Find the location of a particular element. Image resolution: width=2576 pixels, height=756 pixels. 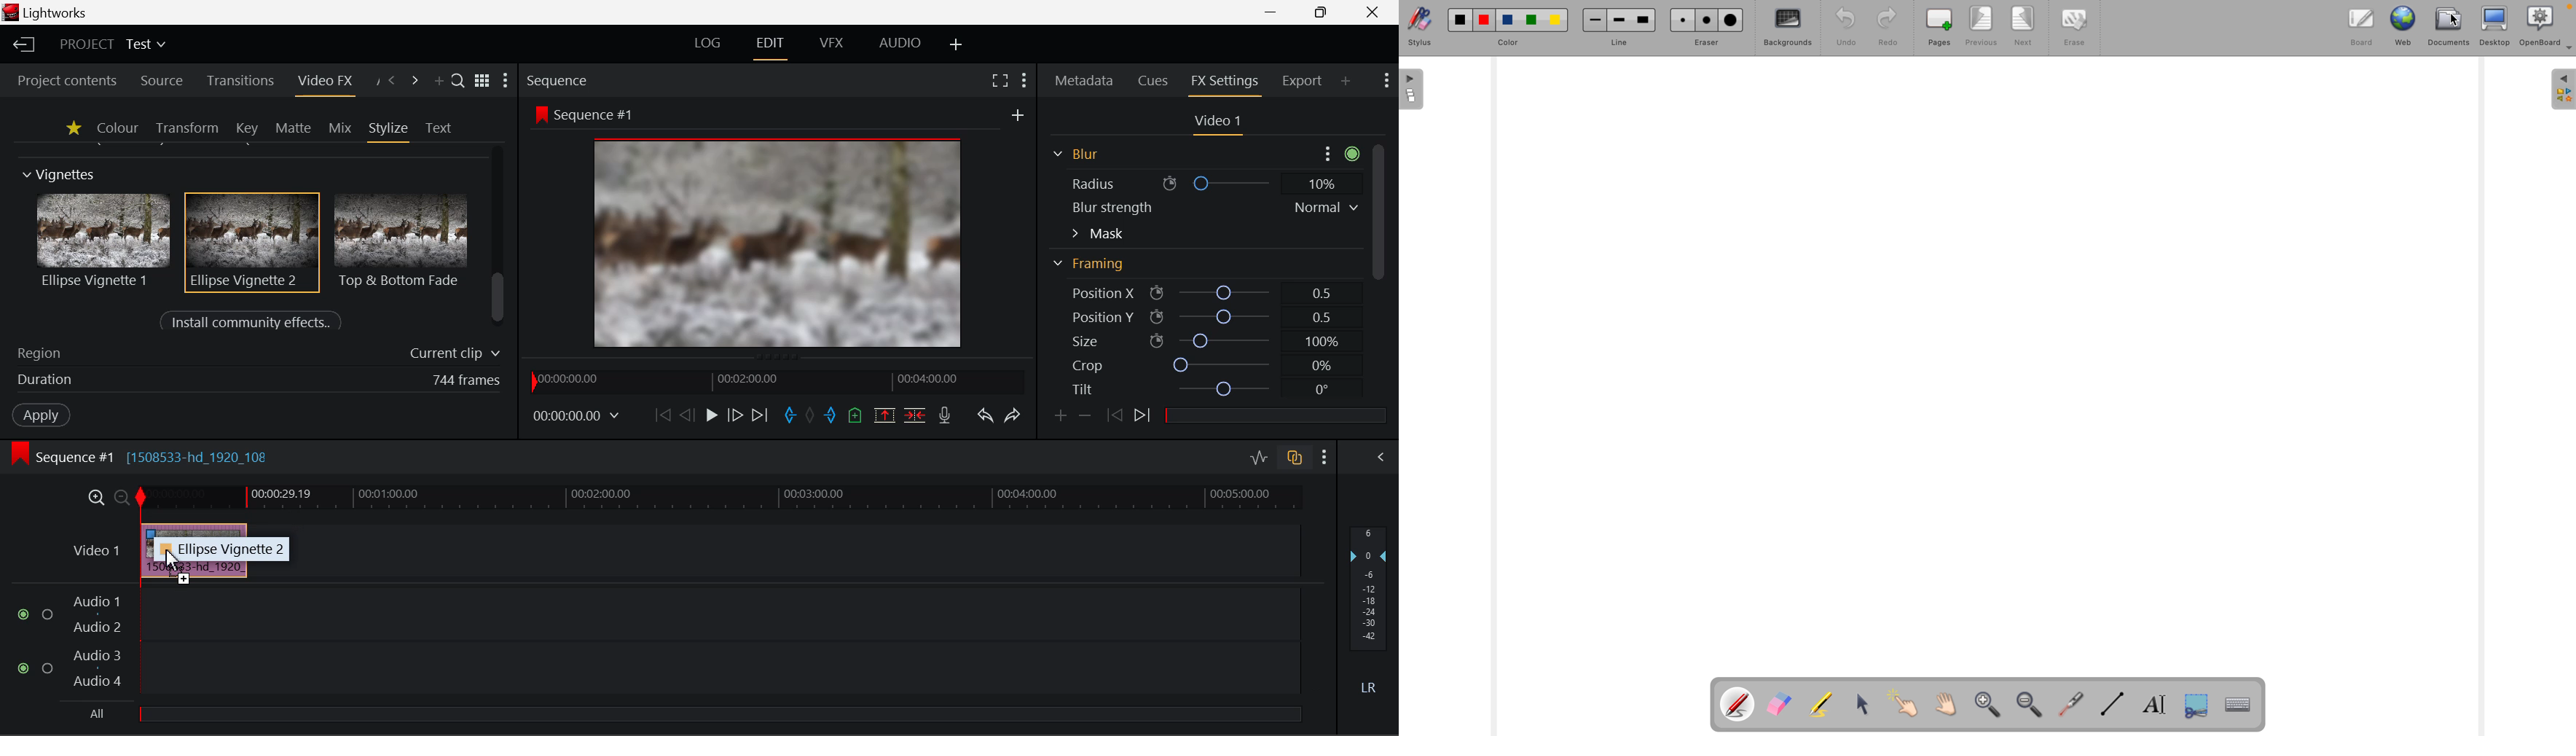

capture a part of the screen is located at coordinates (2197, 705).